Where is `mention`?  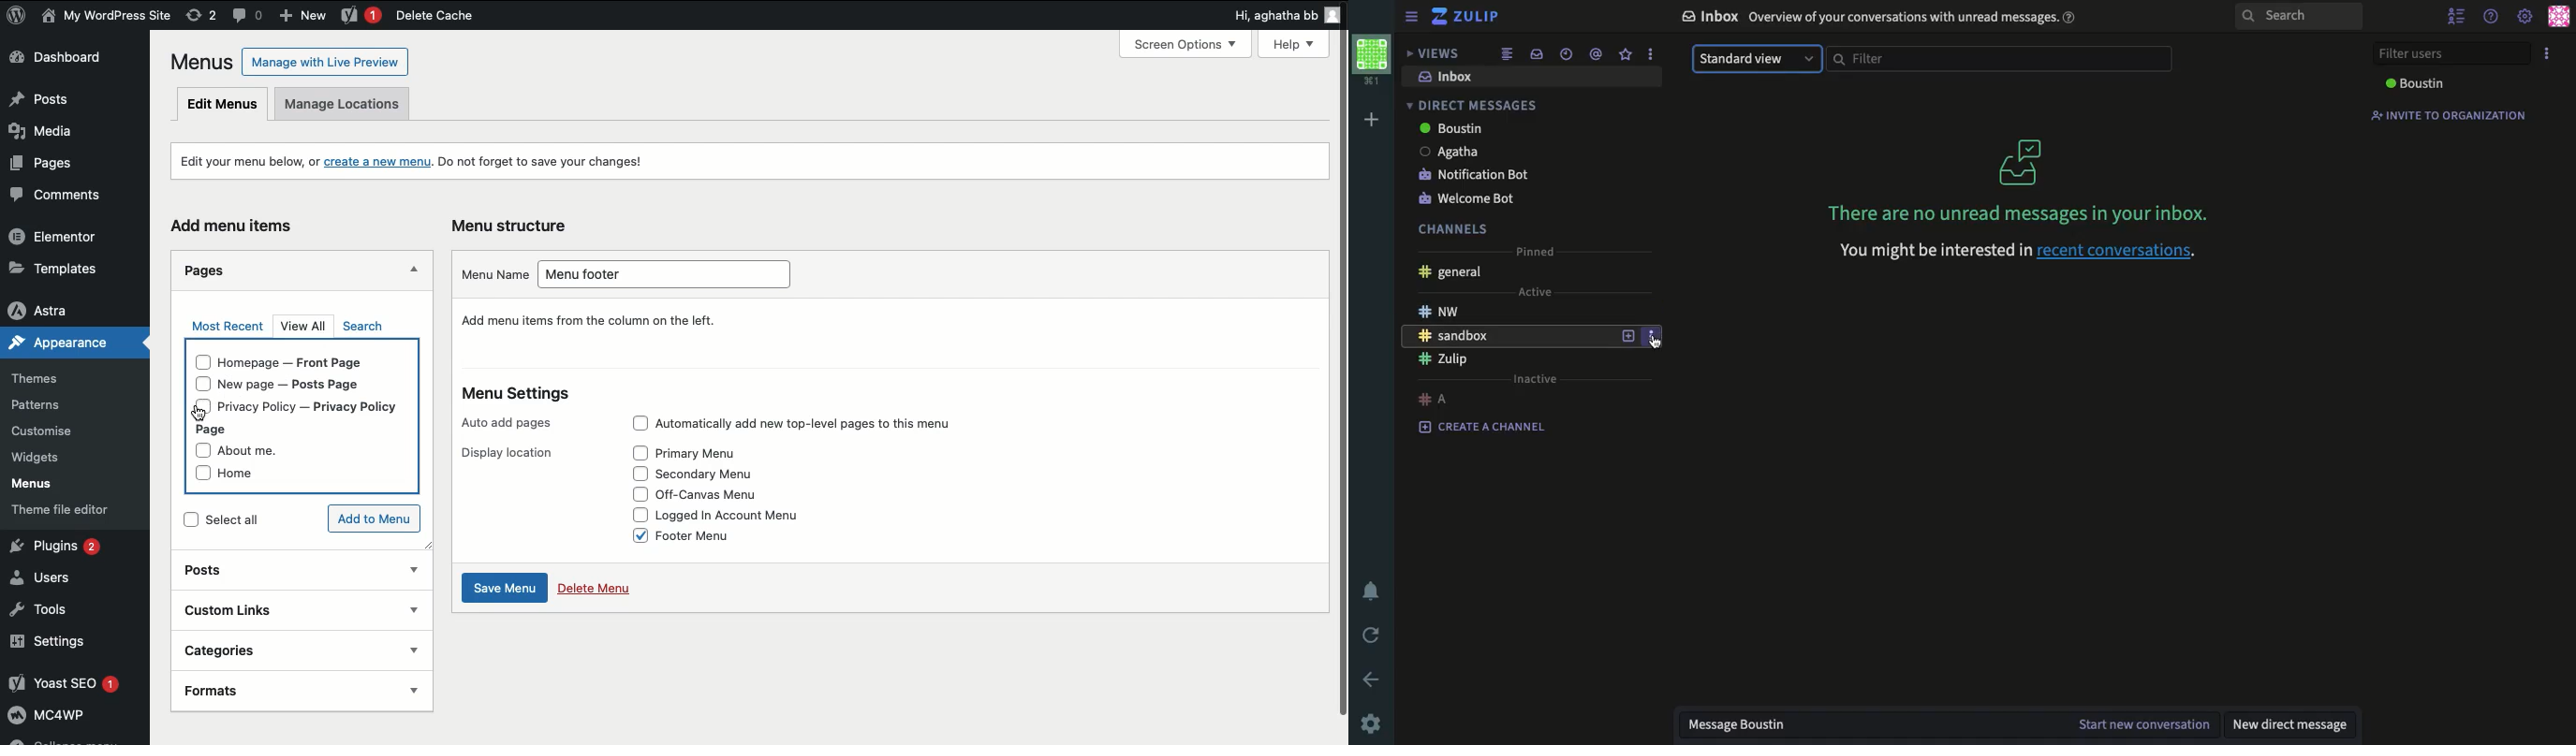
mention is located at coordinates (1596, 54).